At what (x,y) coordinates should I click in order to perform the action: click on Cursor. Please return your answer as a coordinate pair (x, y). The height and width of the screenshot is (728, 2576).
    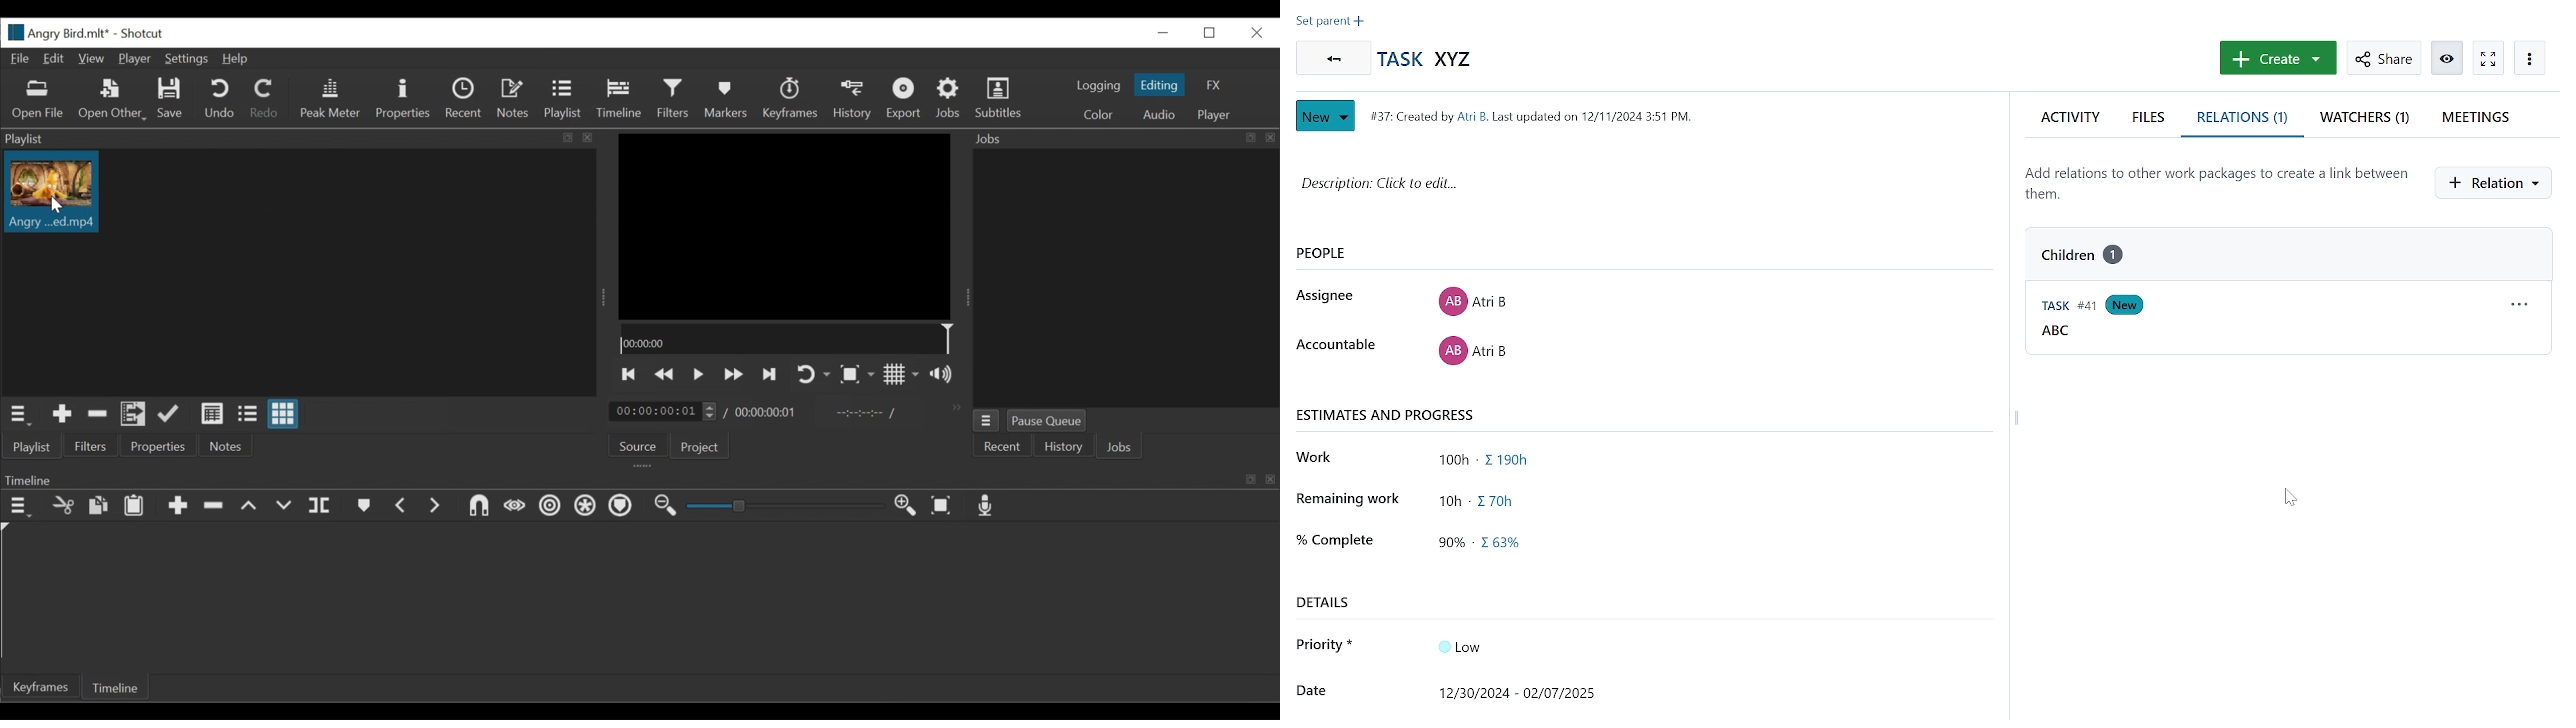
    Looking at the image, I should click on (619, 102).